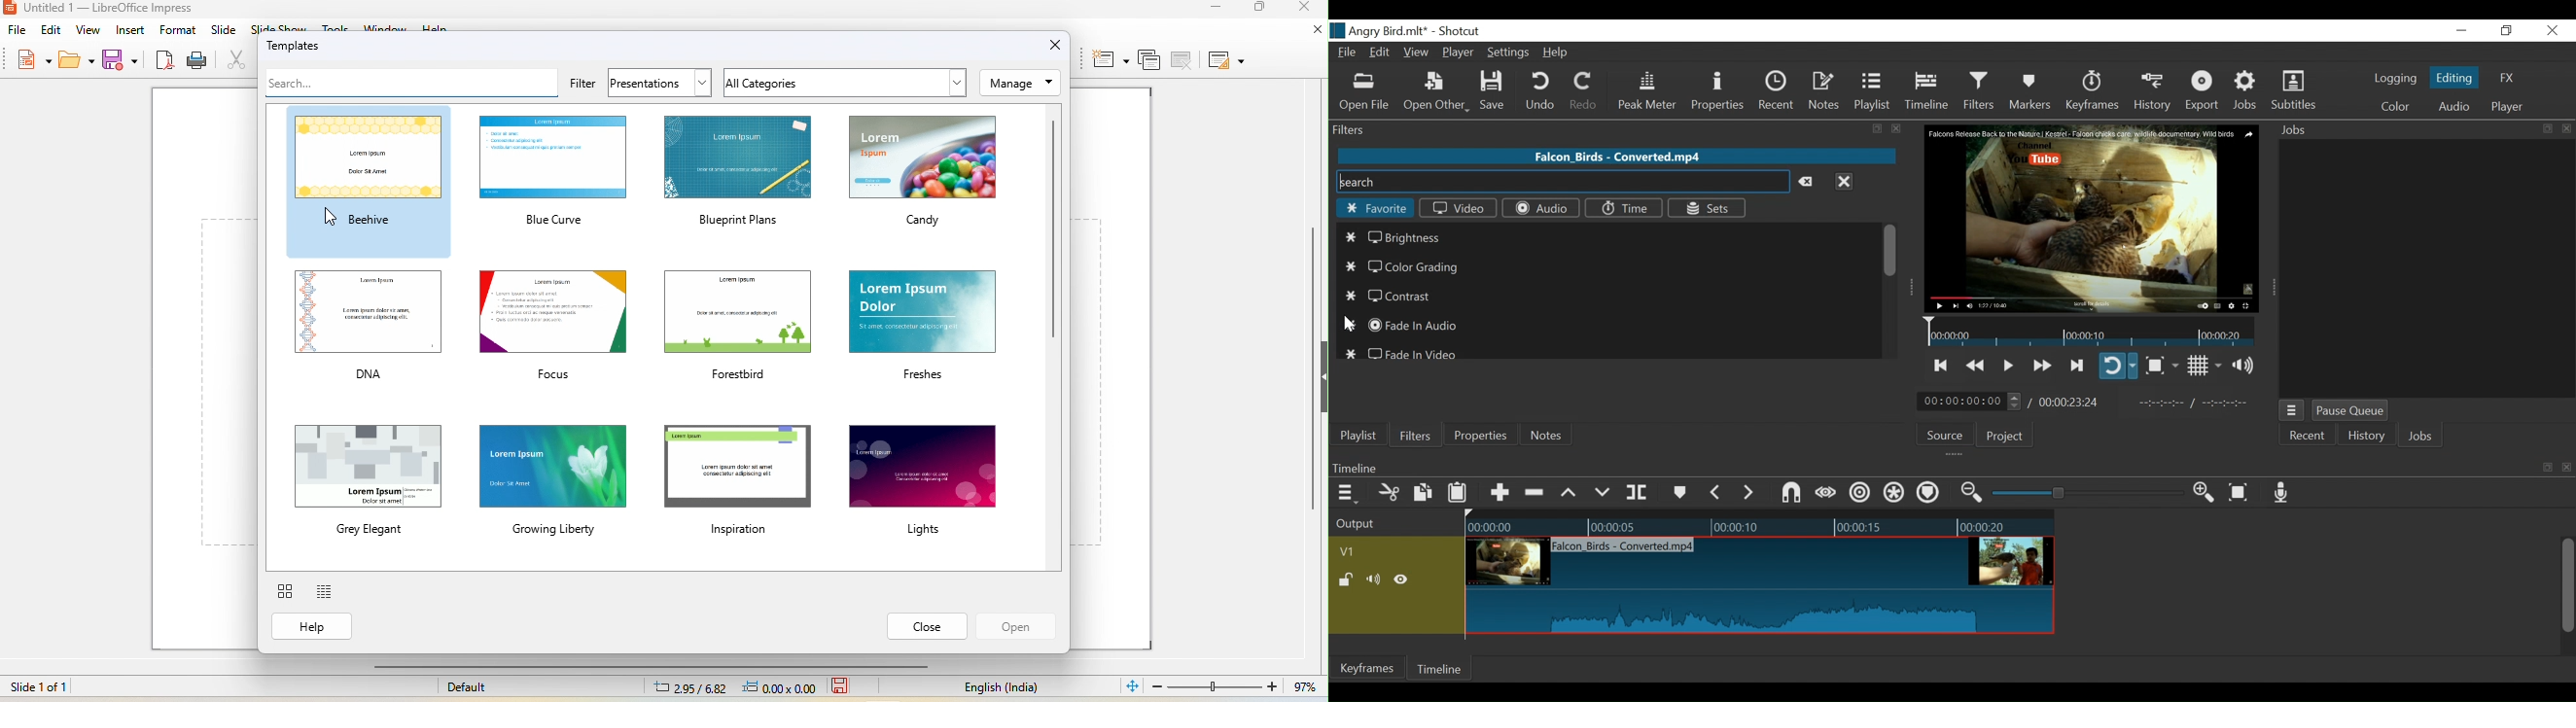 The width and height of the screenshot is (2576, 728). Describe the element at coordinates (658, 83) in the screenshot. I see `presentation` at that location.